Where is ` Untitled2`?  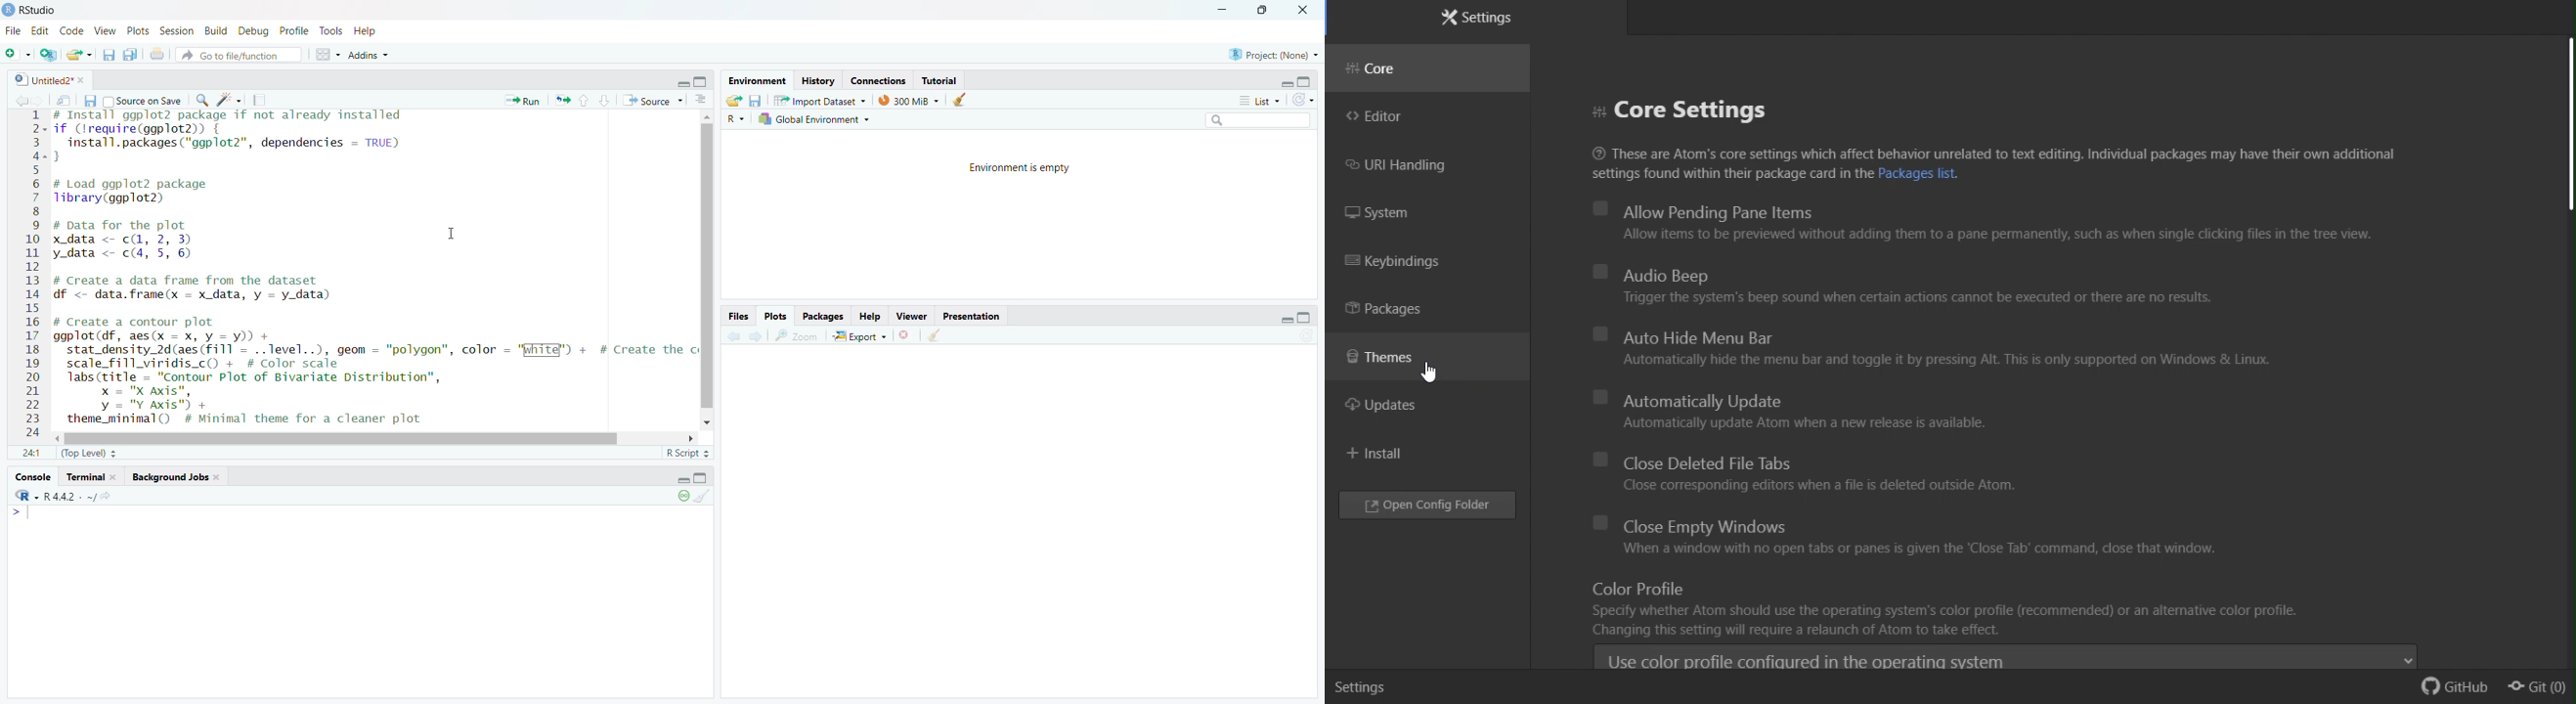  Untitled2 is located at coordinates (52, 81).